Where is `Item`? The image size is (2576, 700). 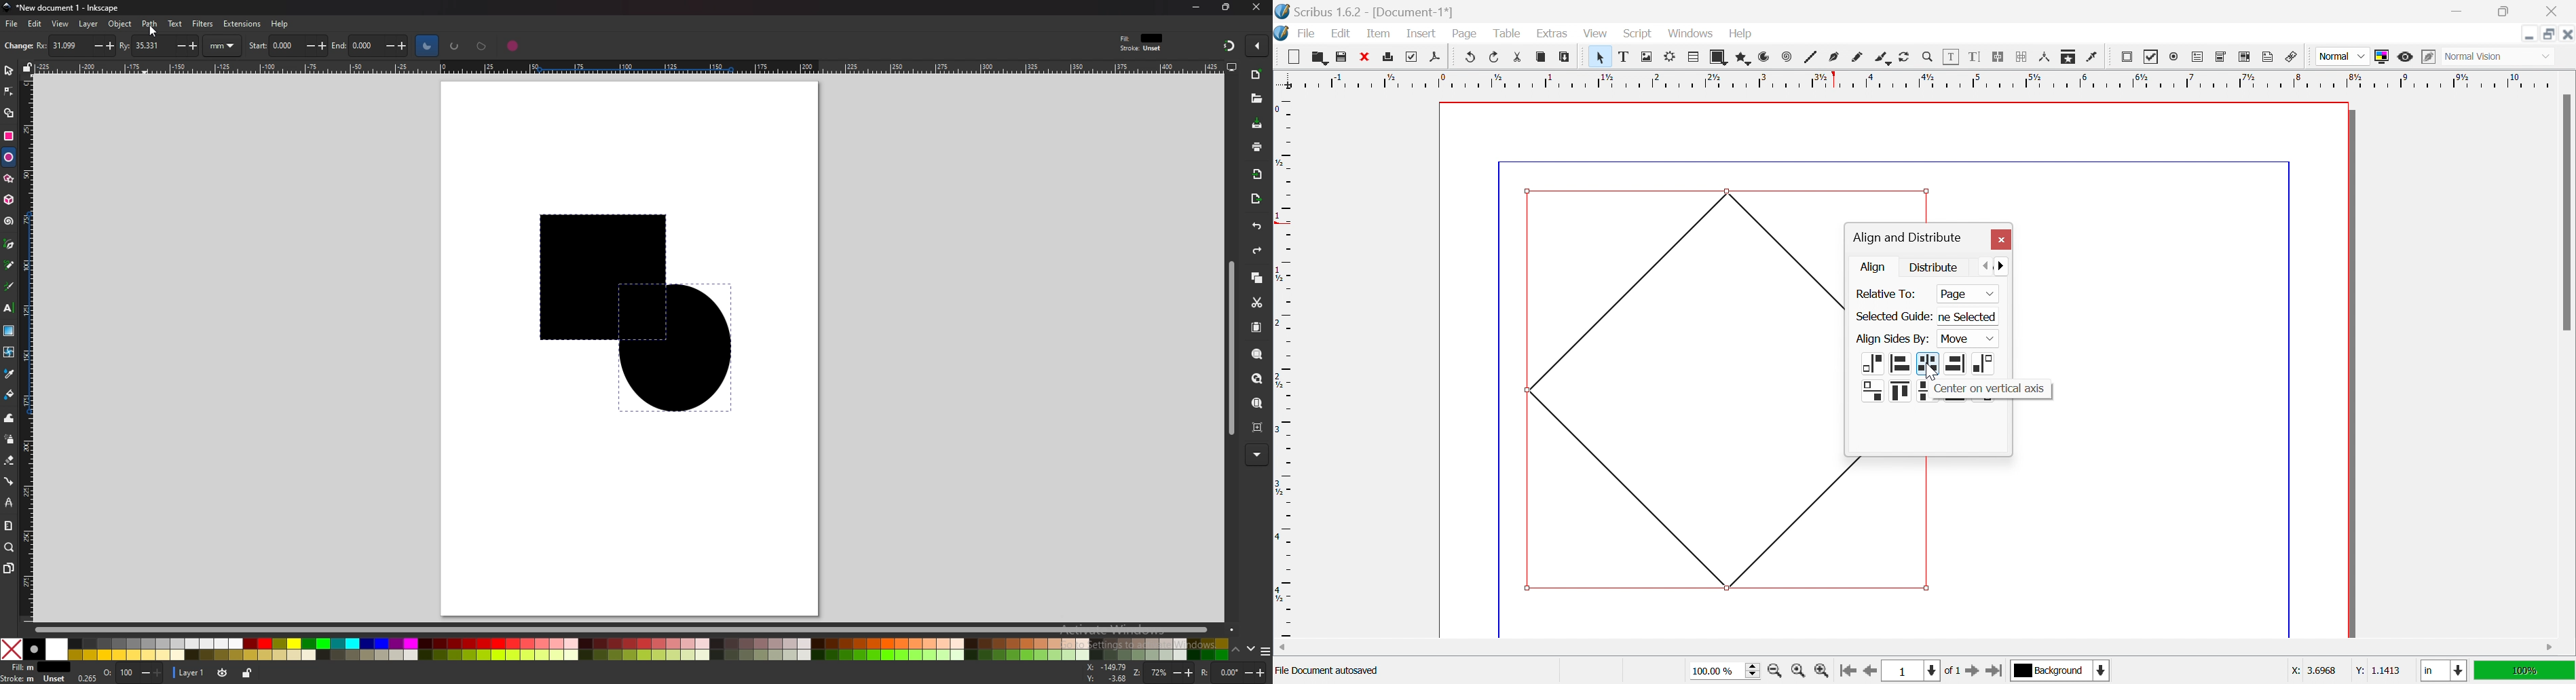 Item is located at coordinates (1379, 33).